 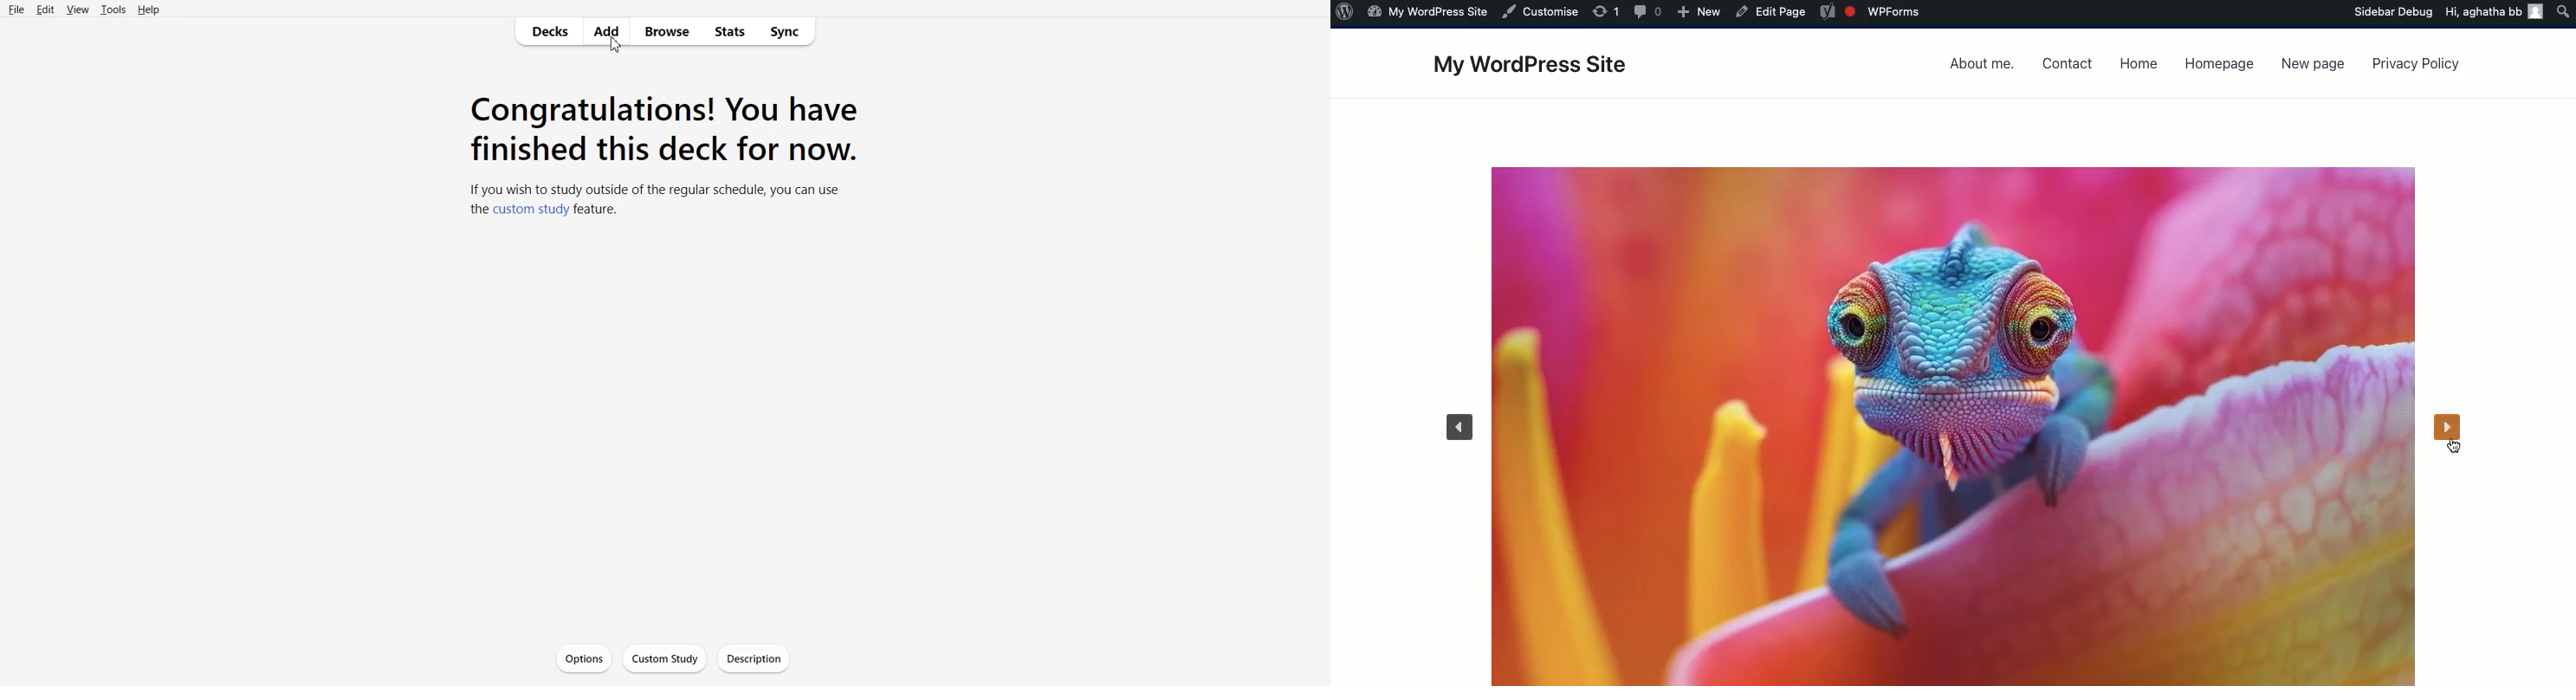 What do you see at coordinates (477, 209) in the screenshot?
I see `the` at bounding box center [477, 209].